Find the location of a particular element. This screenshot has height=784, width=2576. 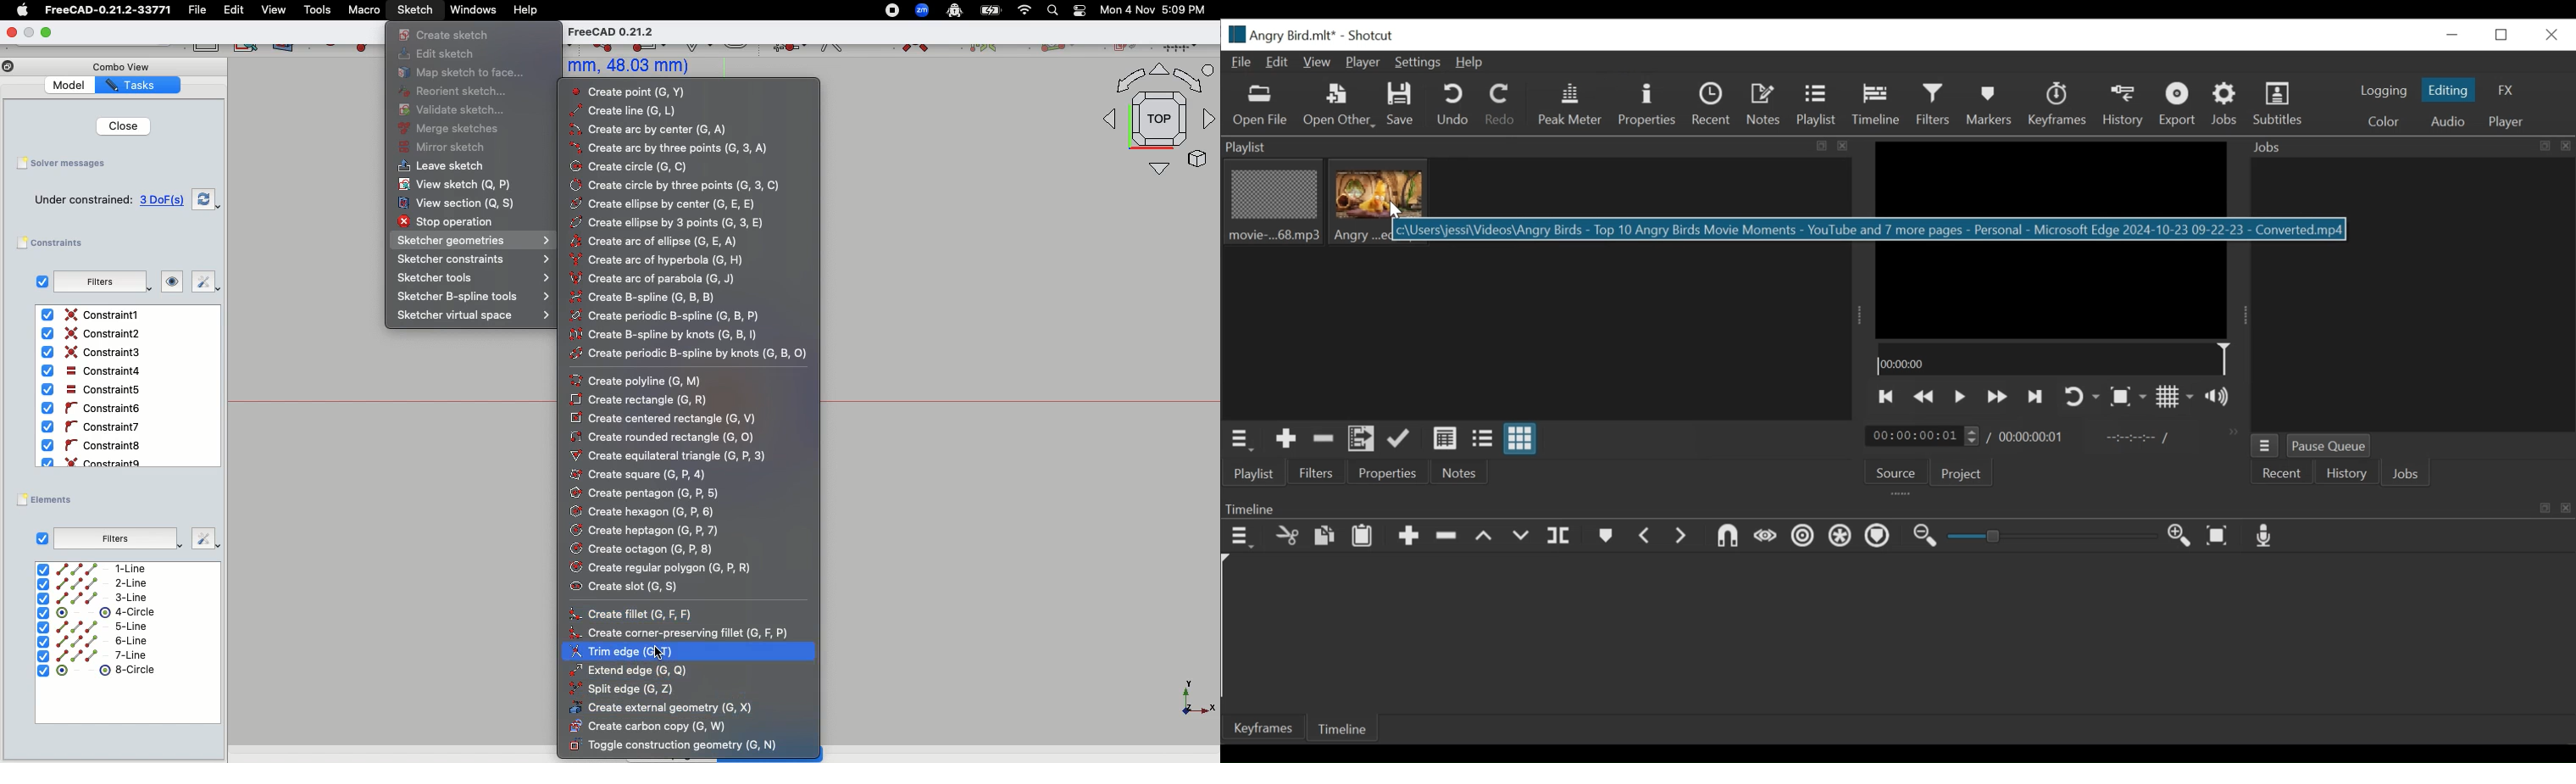

View as file is located at coordinates (1484, 441).